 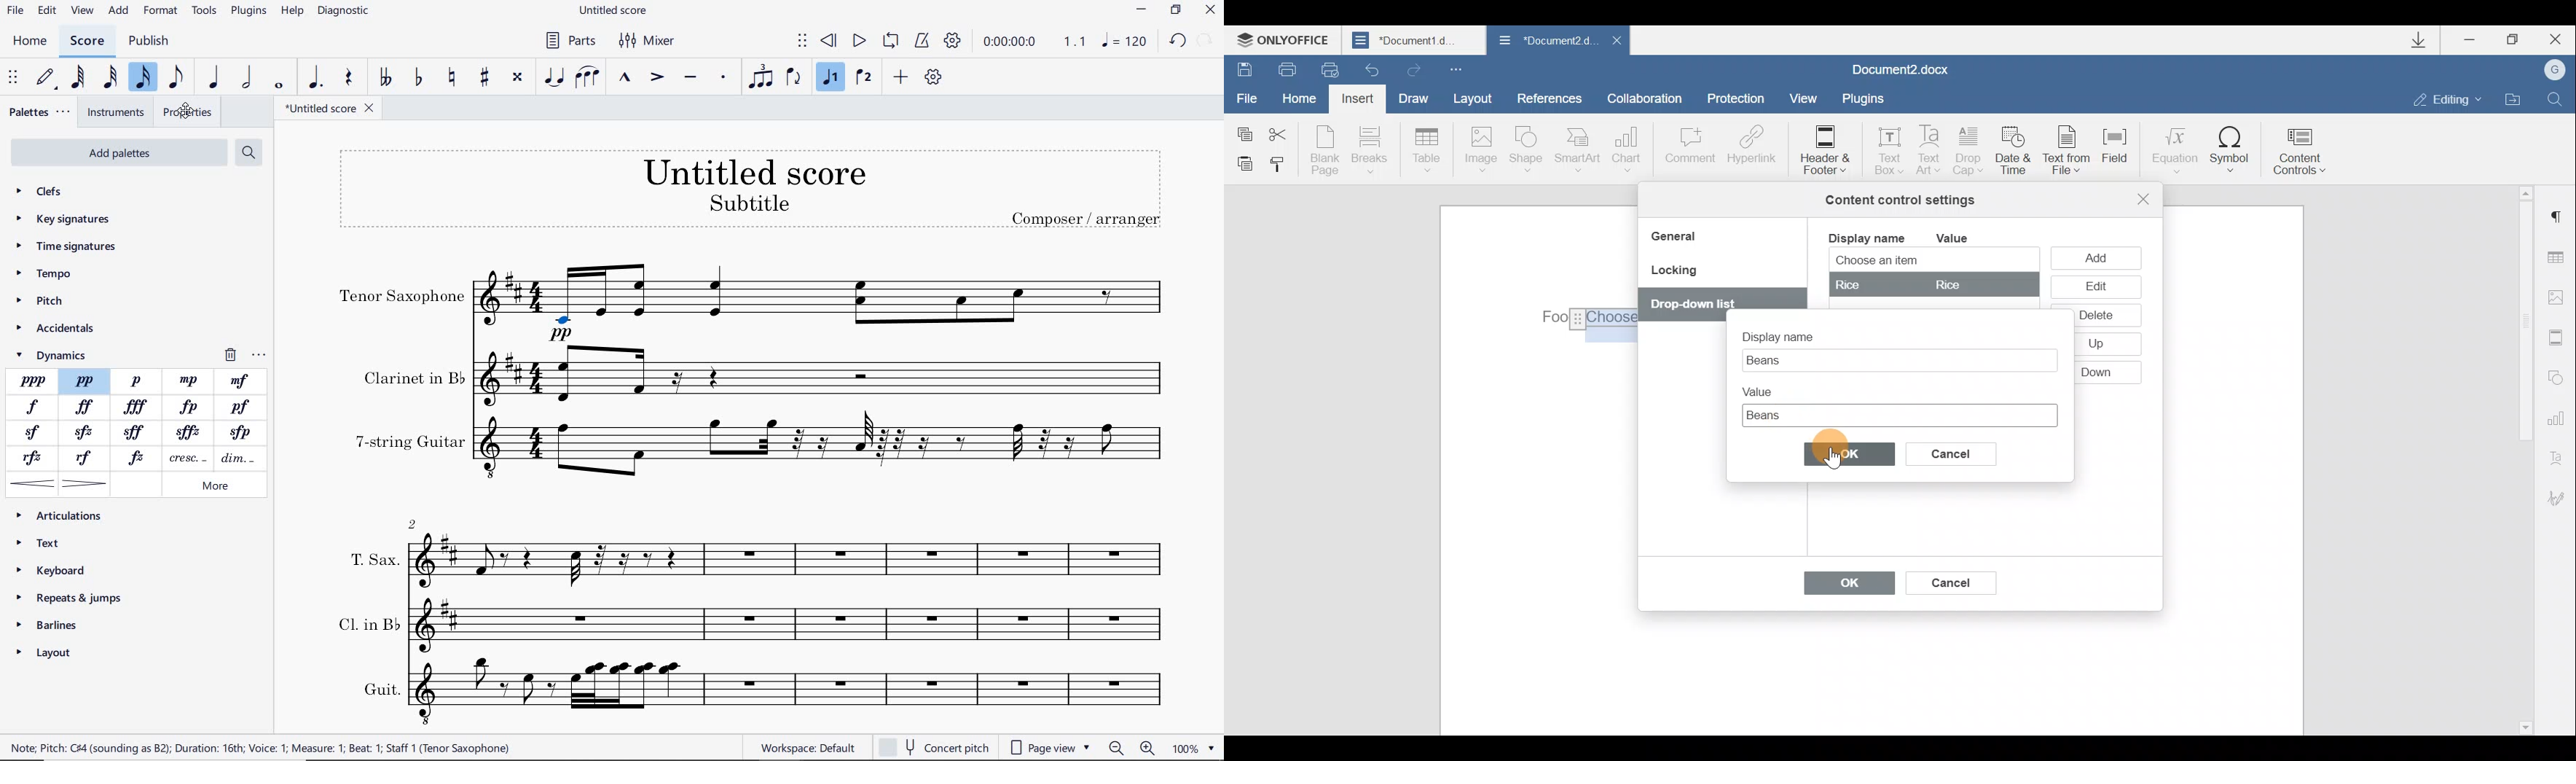 I want to click on OK, so click(x=1850, y=453).